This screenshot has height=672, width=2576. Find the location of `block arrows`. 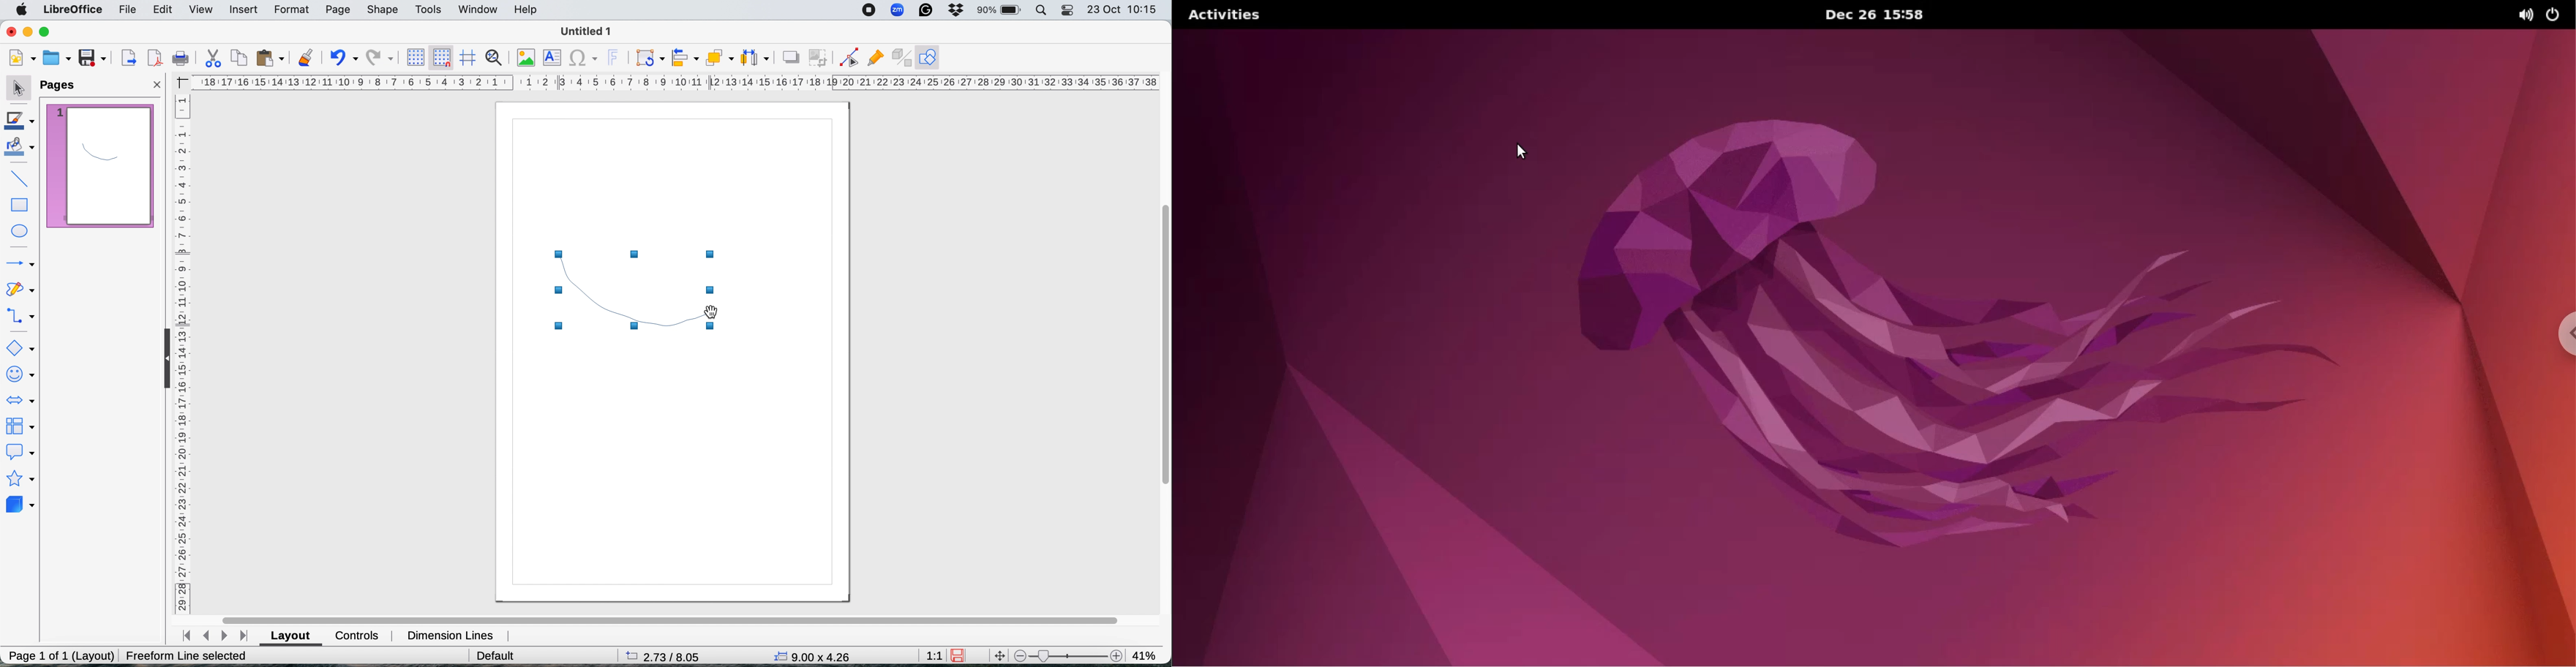

block arrows is located at coordinates (22, 398).